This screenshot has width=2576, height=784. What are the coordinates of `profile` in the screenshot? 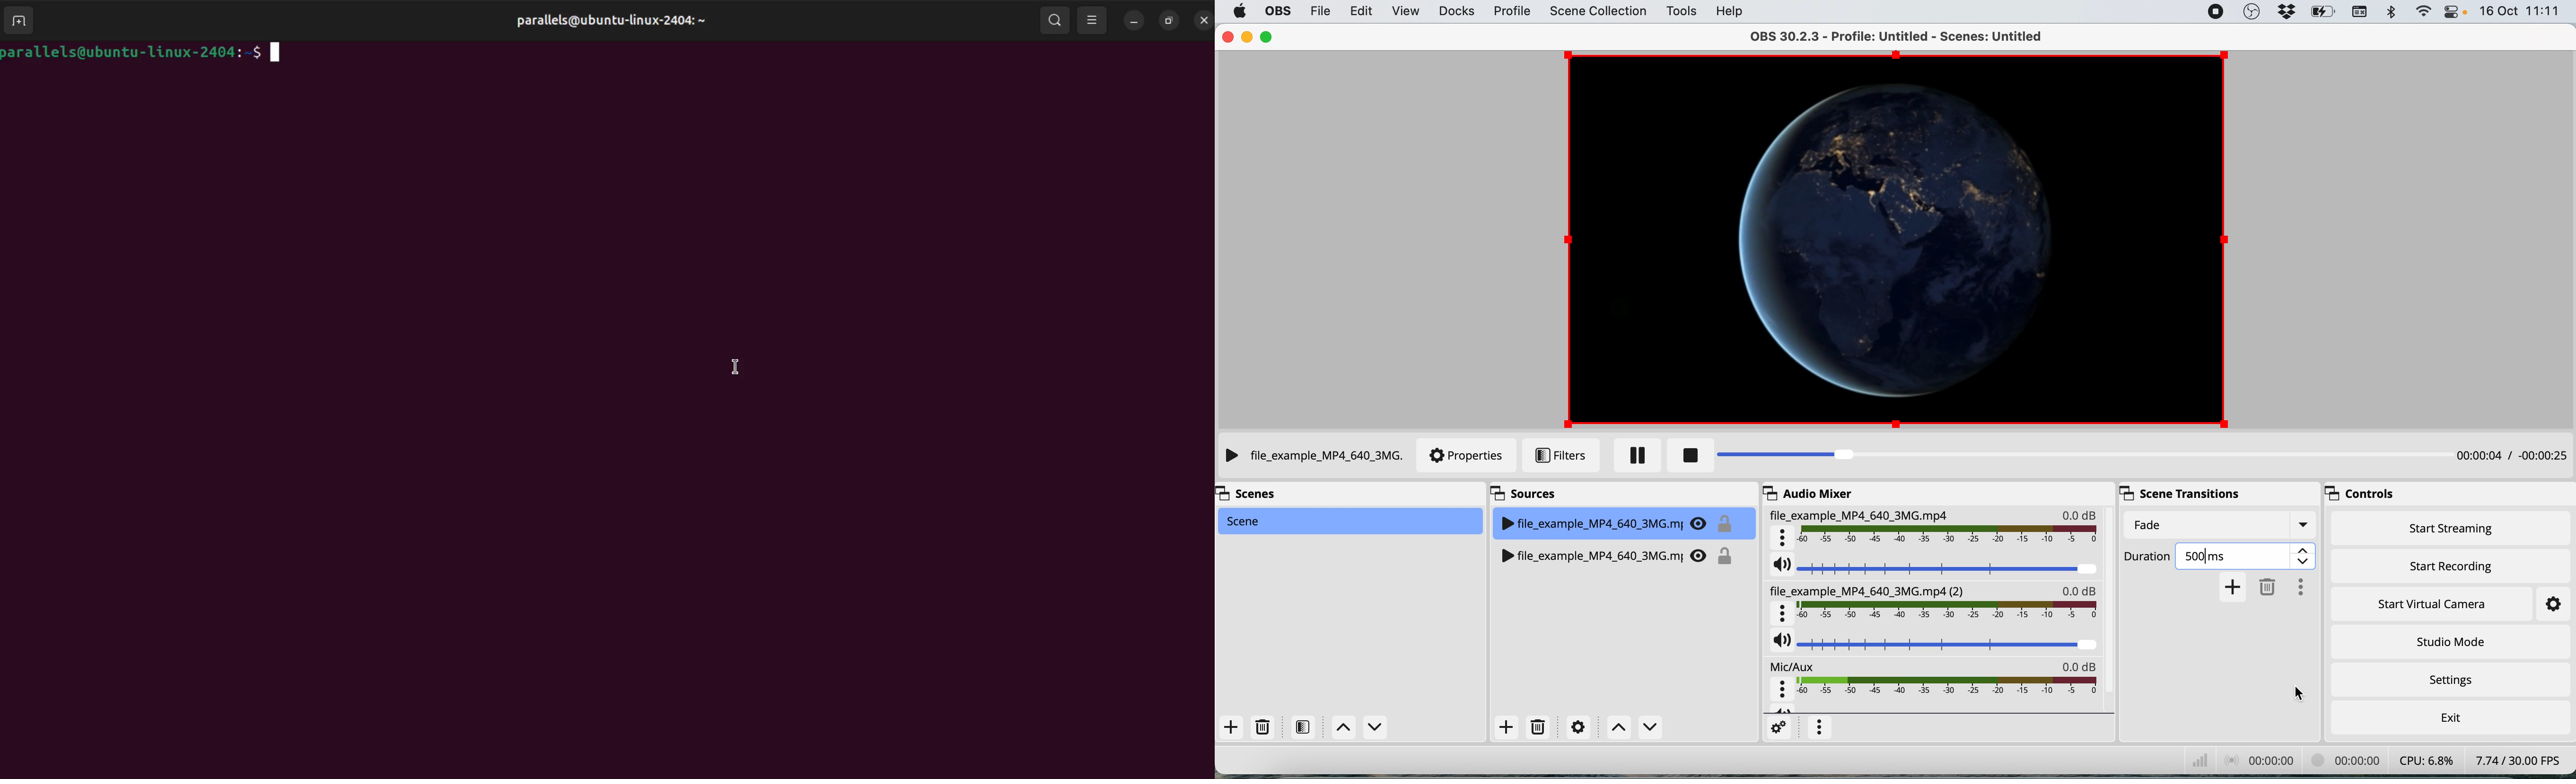 It's located at (1511, 13).